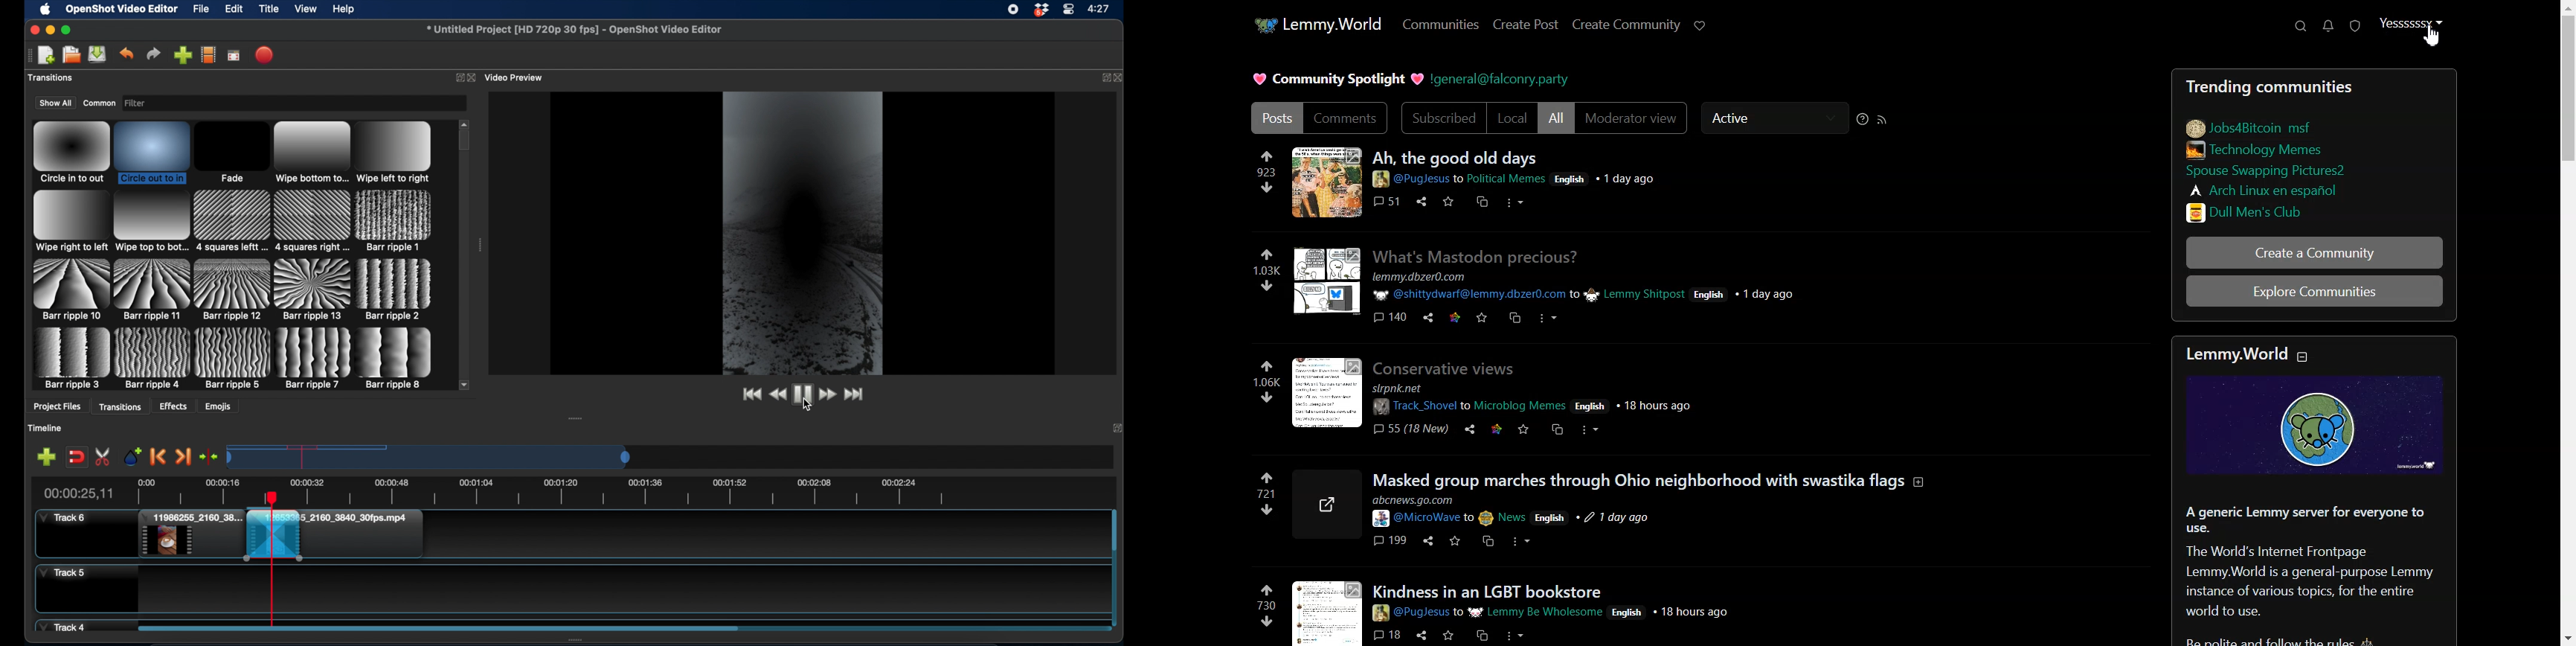 The width and height of the screenshot is (2576, 672). Describe the element at coordinates (803, 231) in the screenshot. I see `video preview` at that location.